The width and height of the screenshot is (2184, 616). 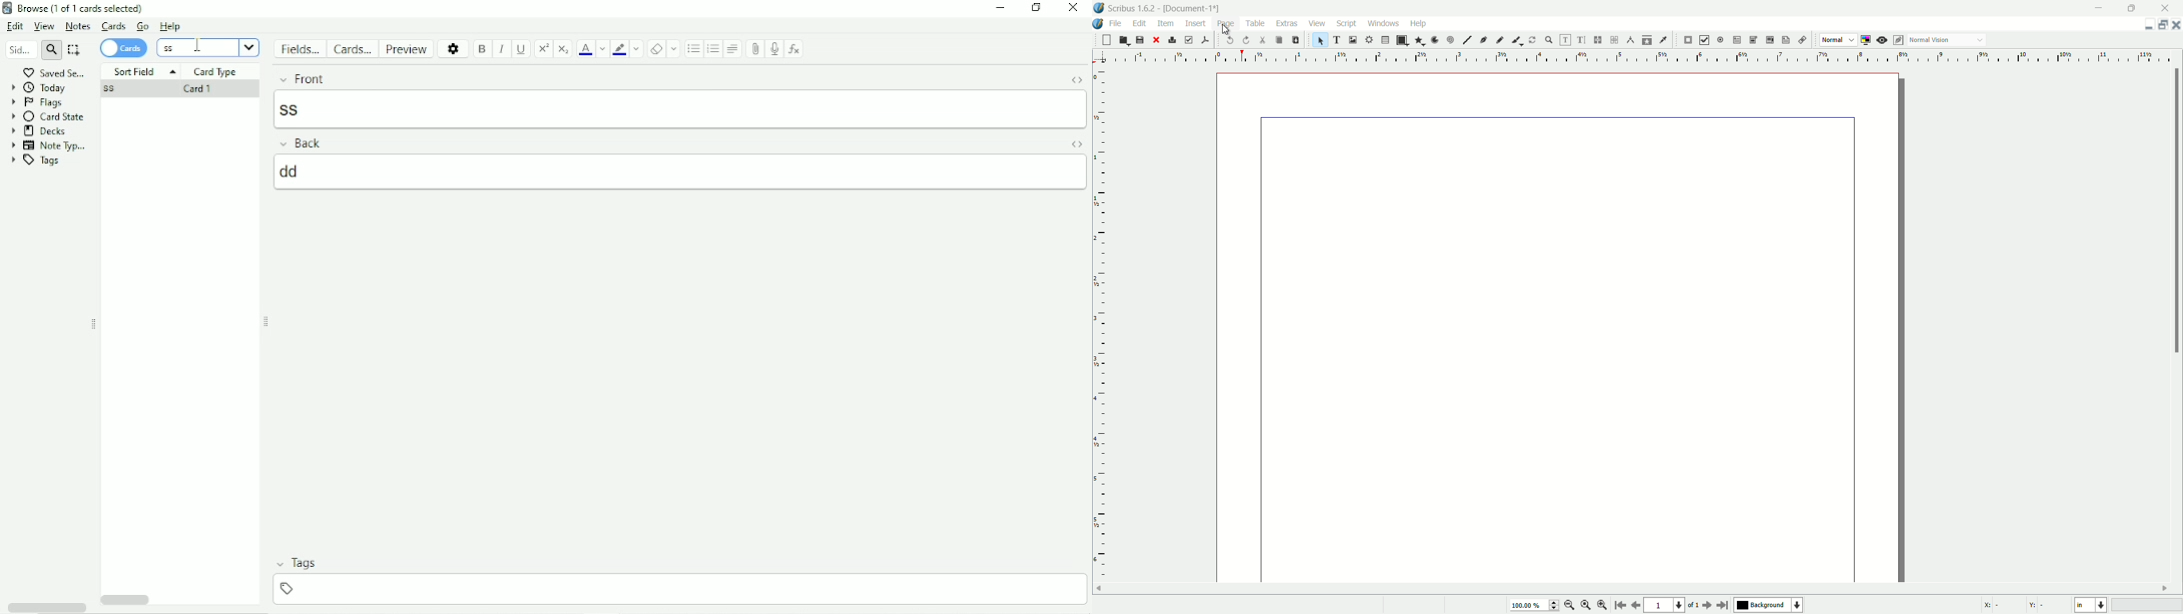 What do you see at coordinates (19, 51) in the screenshot?
I see `Search in sidebar` at bounding box center [19, 51].